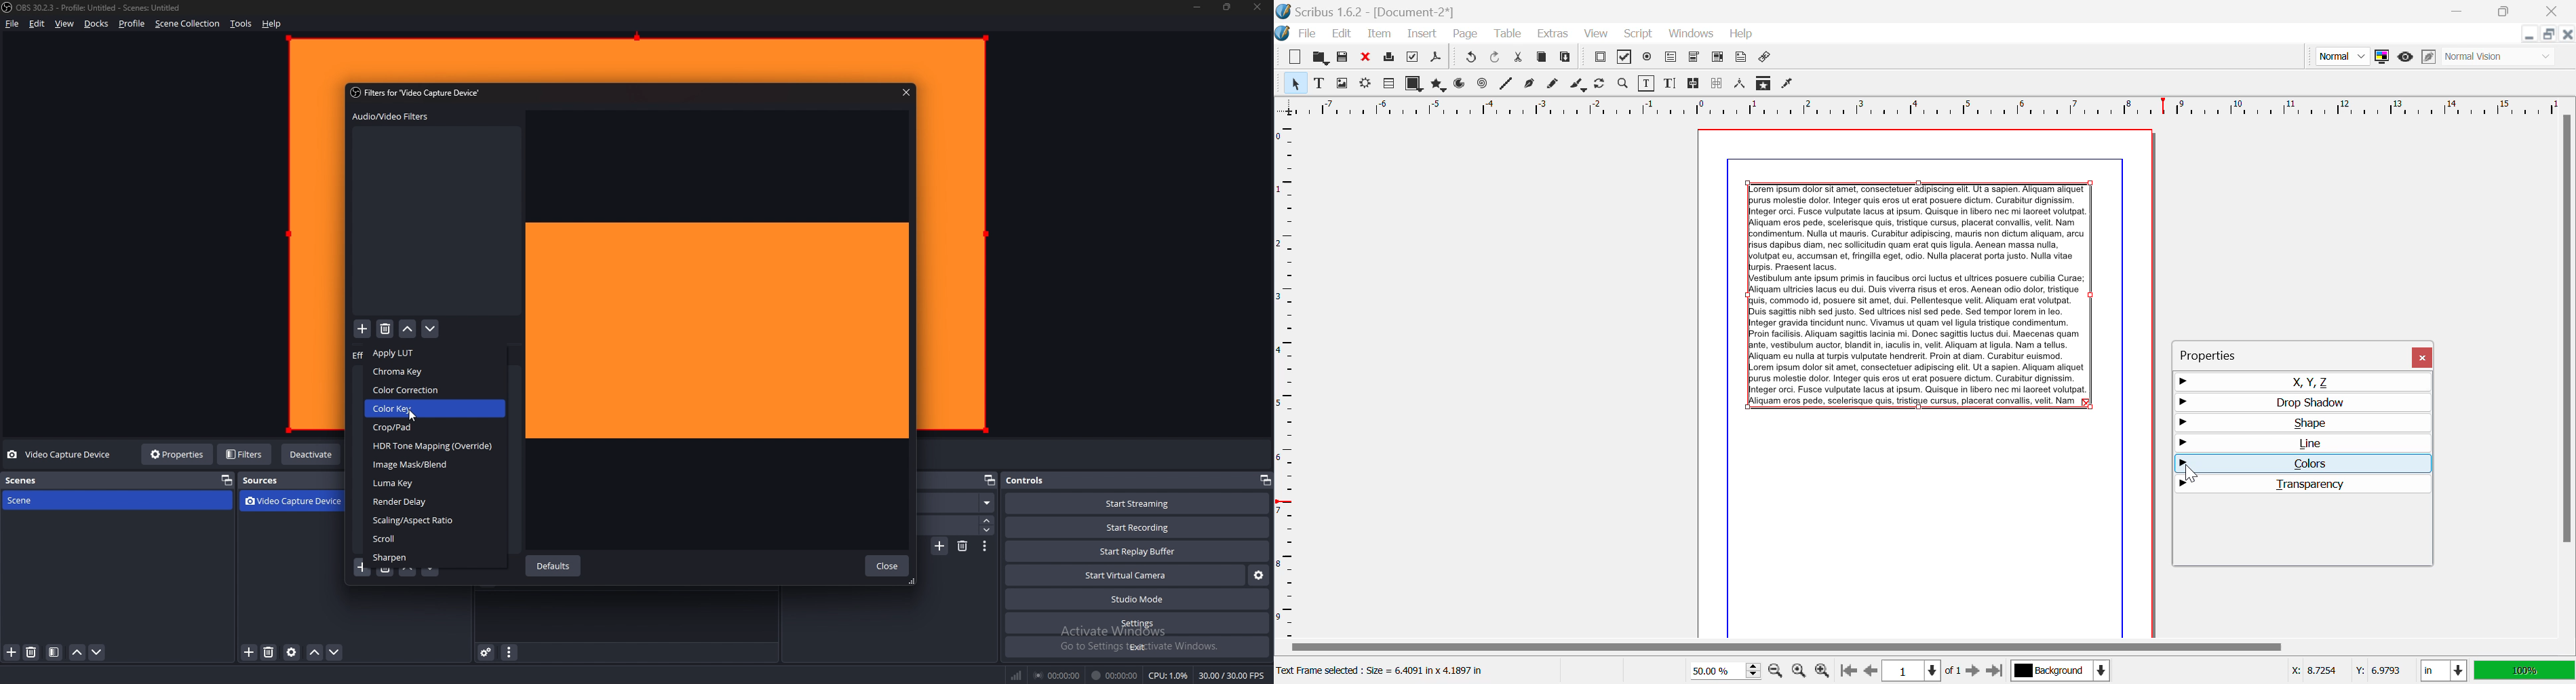 The height and width of the screenshot is (700, 2576). Describe the element at coordinates (431, 329) in the screenshot. I see `move filter down` at that location.